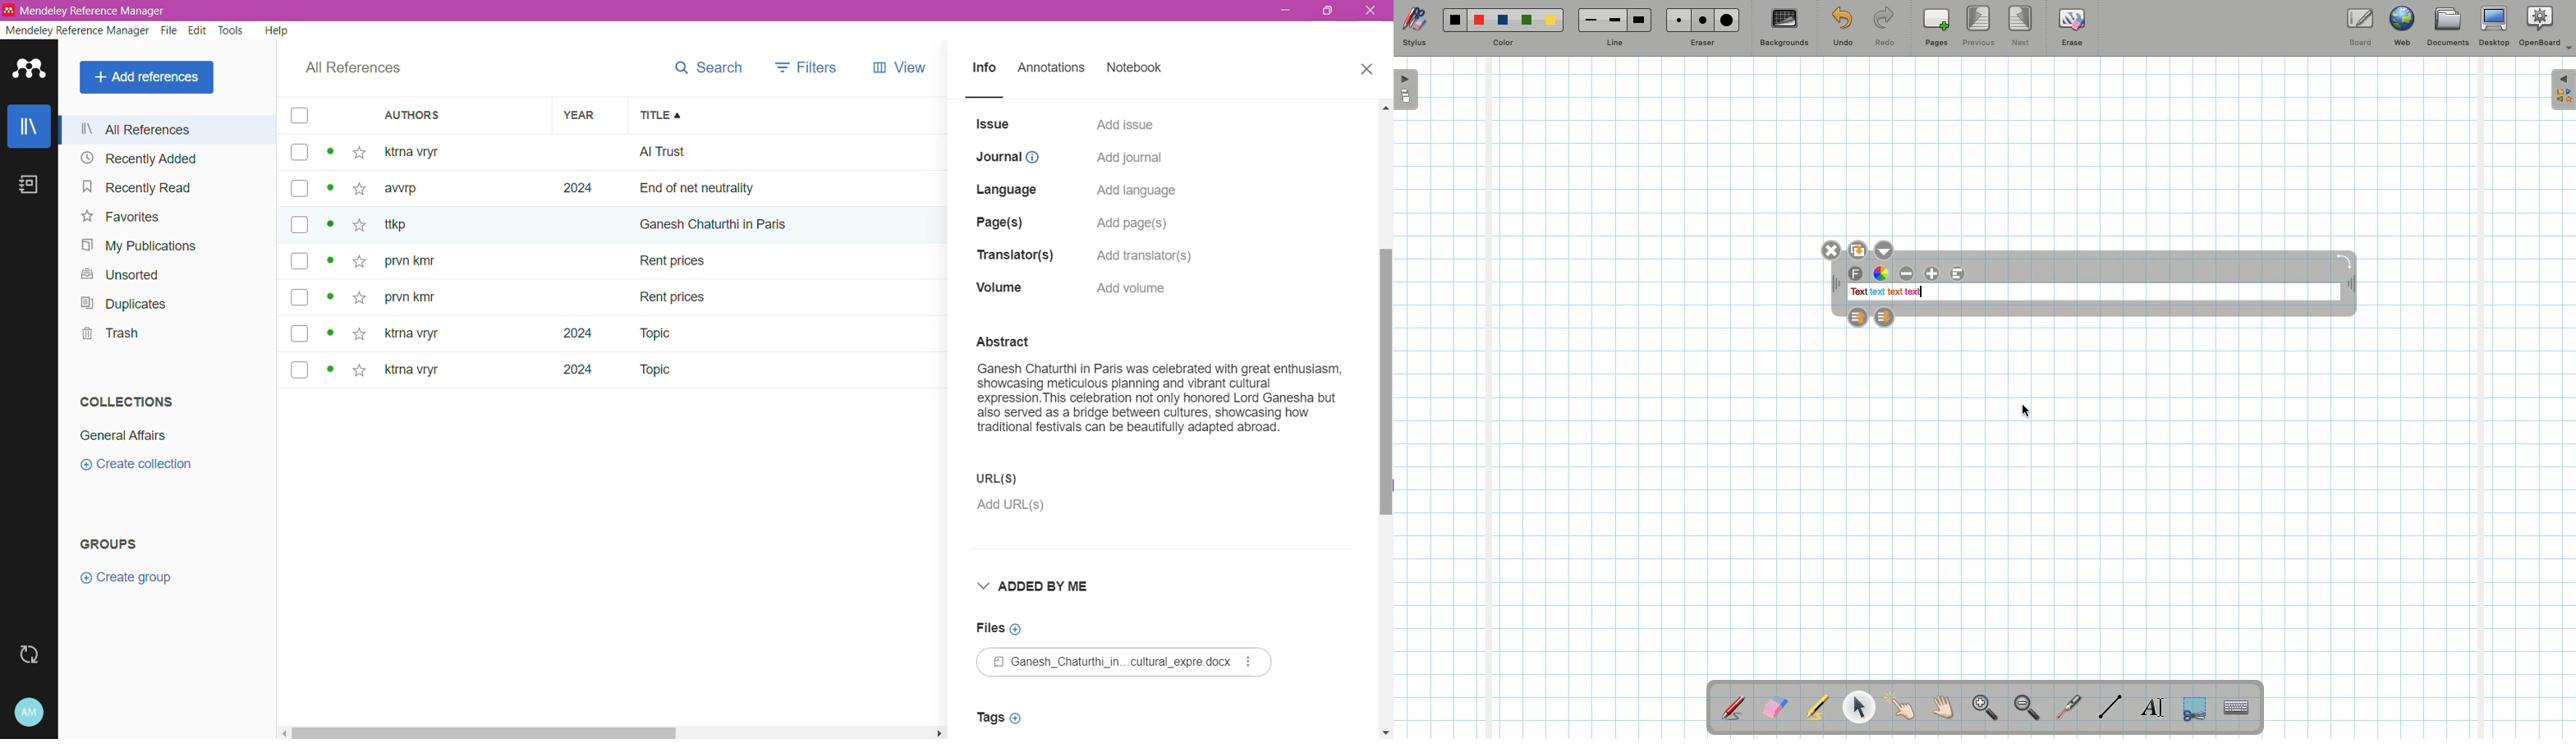 This screenshot has height=756, width=2576. Describe the element at coordinates (350, 70) in the screenshot. I see `All References` at that location.